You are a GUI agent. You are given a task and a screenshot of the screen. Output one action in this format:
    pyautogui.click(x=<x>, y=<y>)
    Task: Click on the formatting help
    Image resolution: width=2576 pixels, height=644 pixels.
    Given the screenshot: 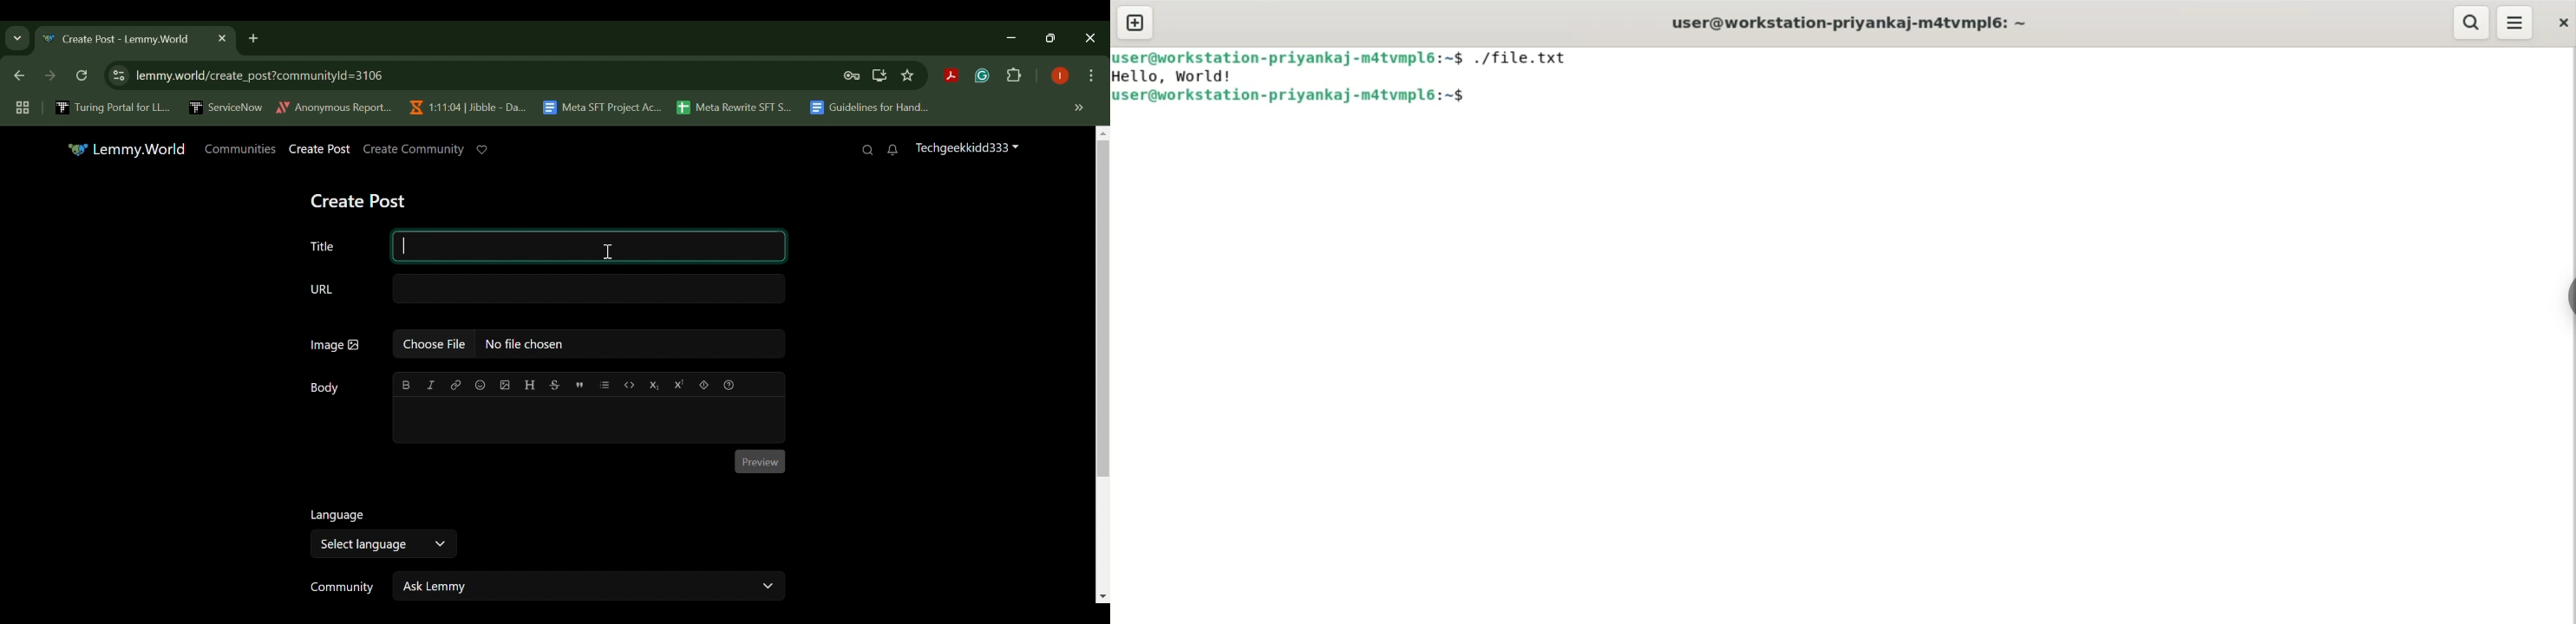 What is the action you would take?
    pyautogui.click(x=728, y=383)
    